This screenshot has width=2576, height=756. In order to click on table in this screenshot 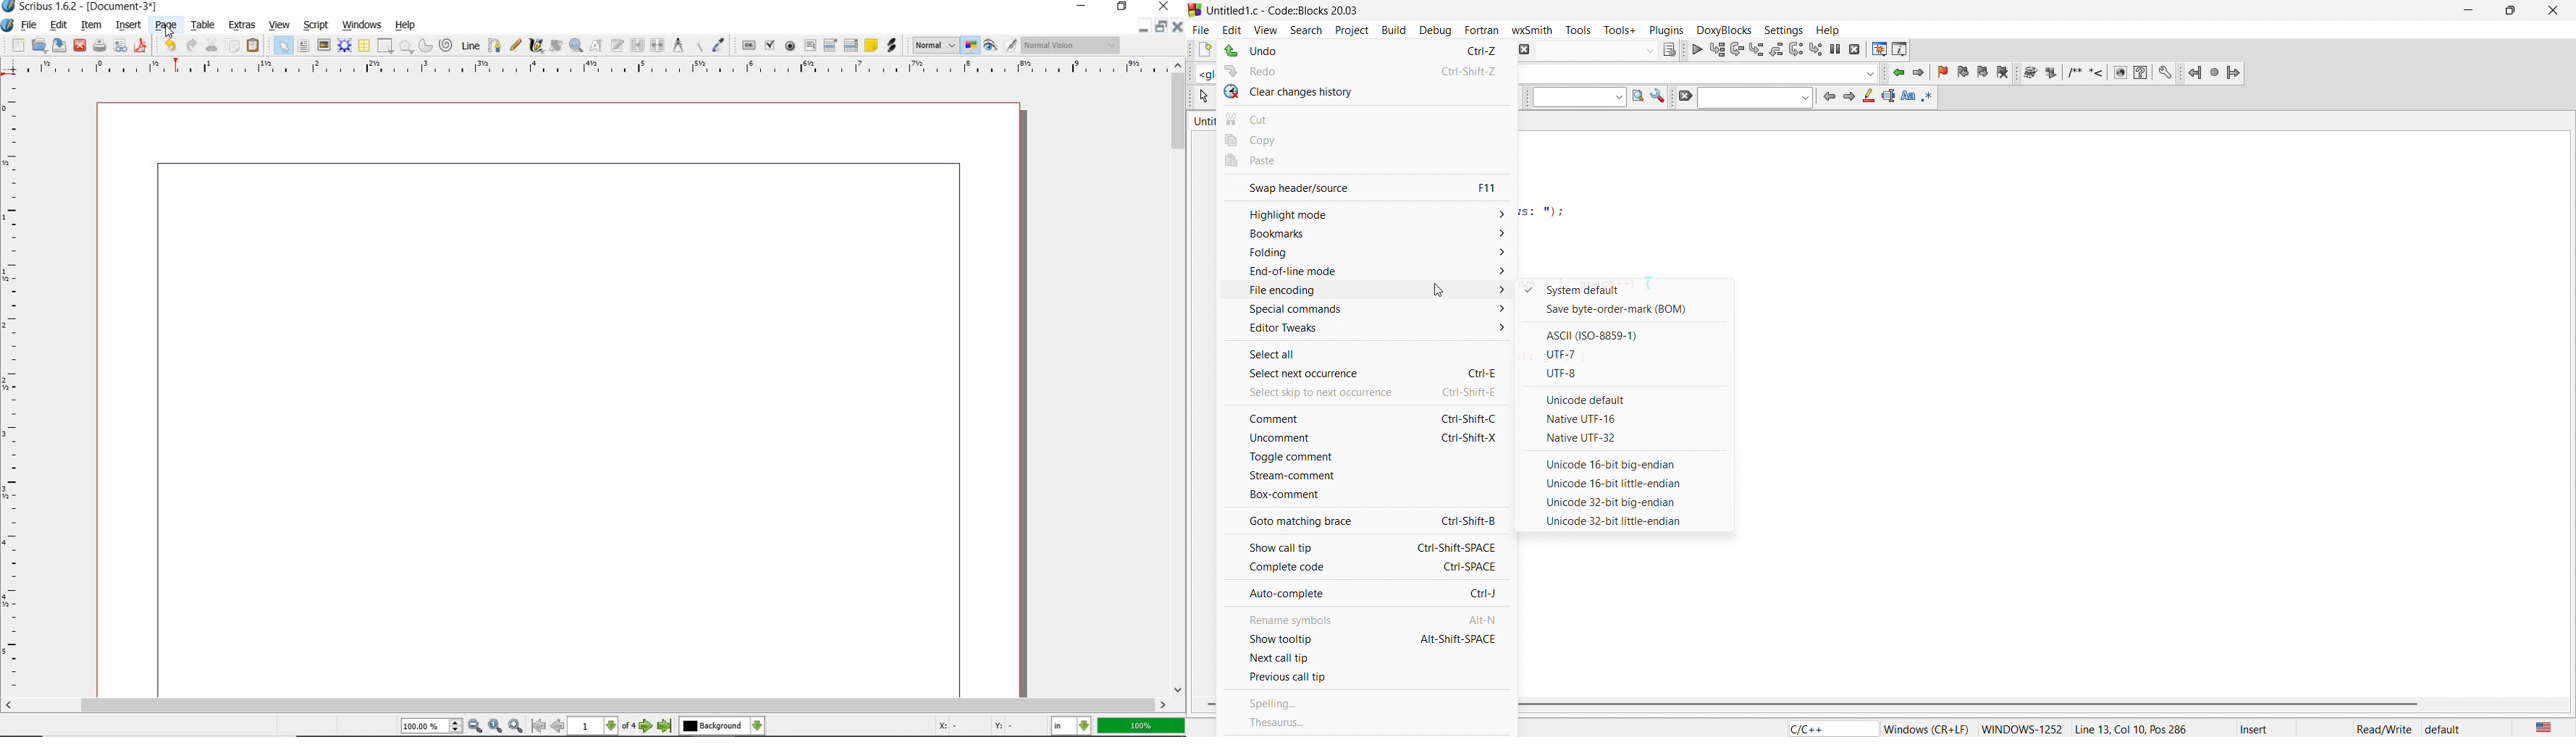, I will do `click(202, 25)`.